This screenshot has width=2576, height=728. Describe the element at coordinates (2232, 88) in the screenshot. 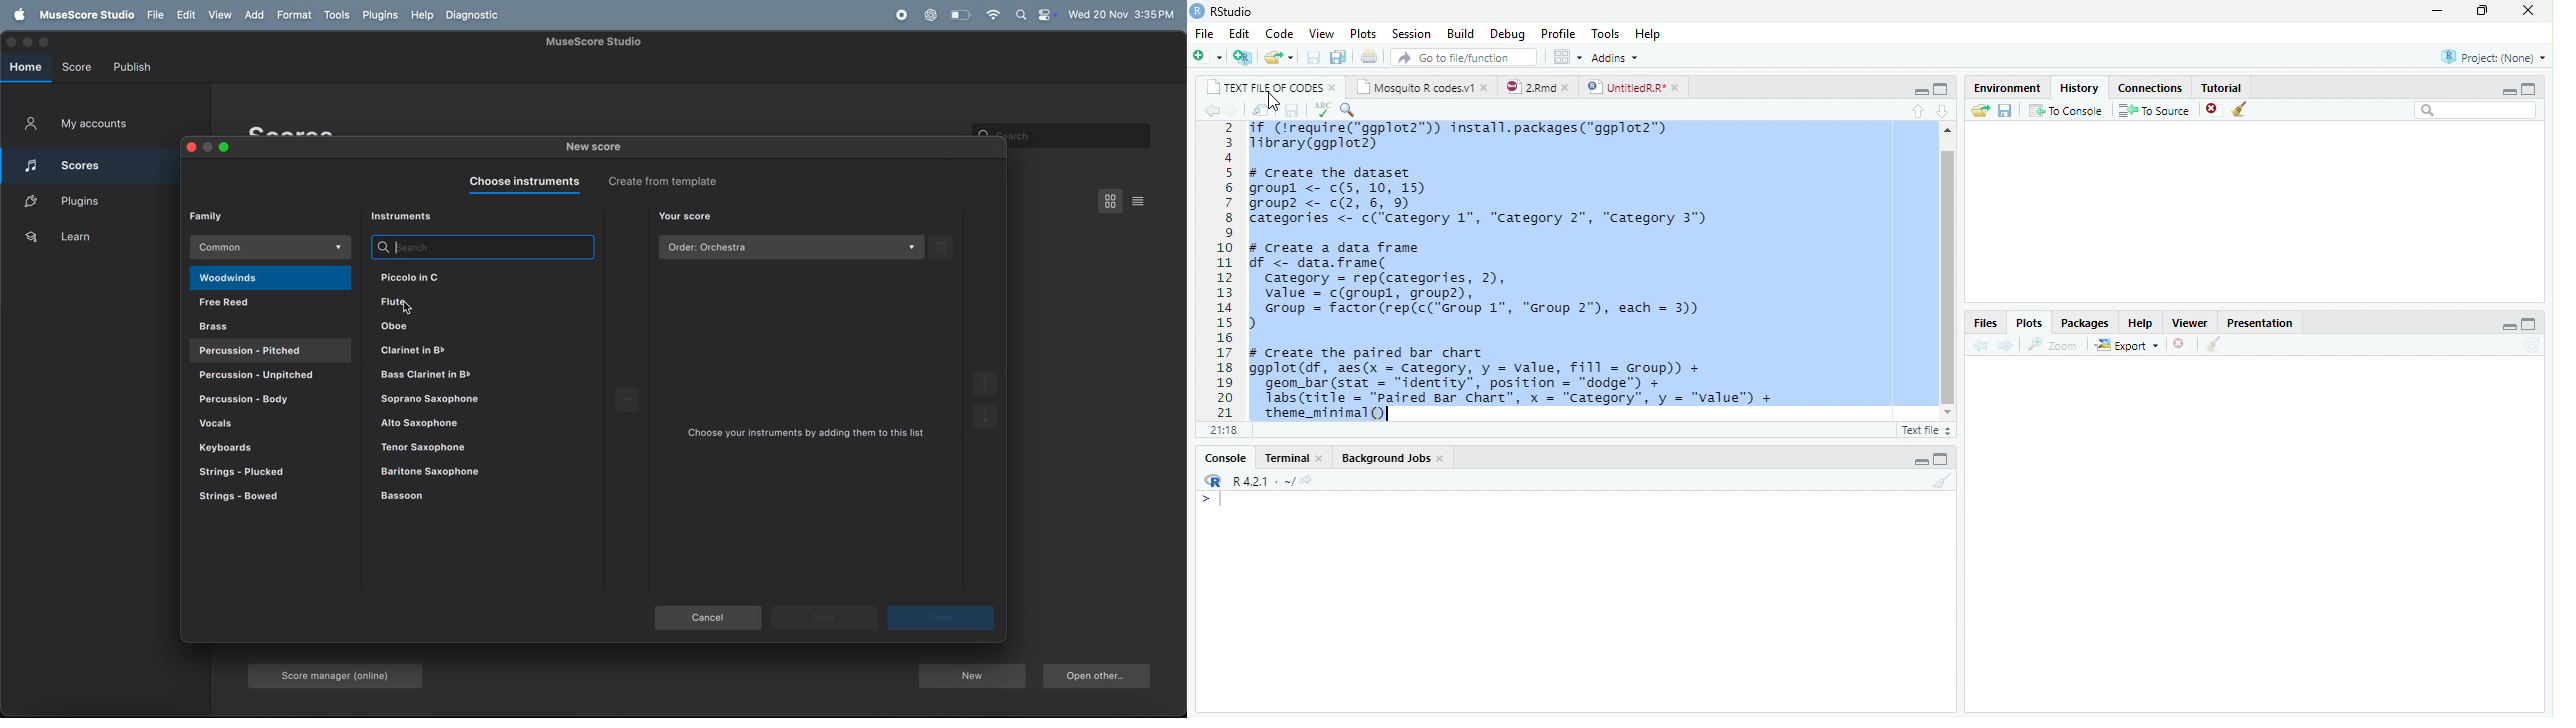

I see `tutorial` at that location.